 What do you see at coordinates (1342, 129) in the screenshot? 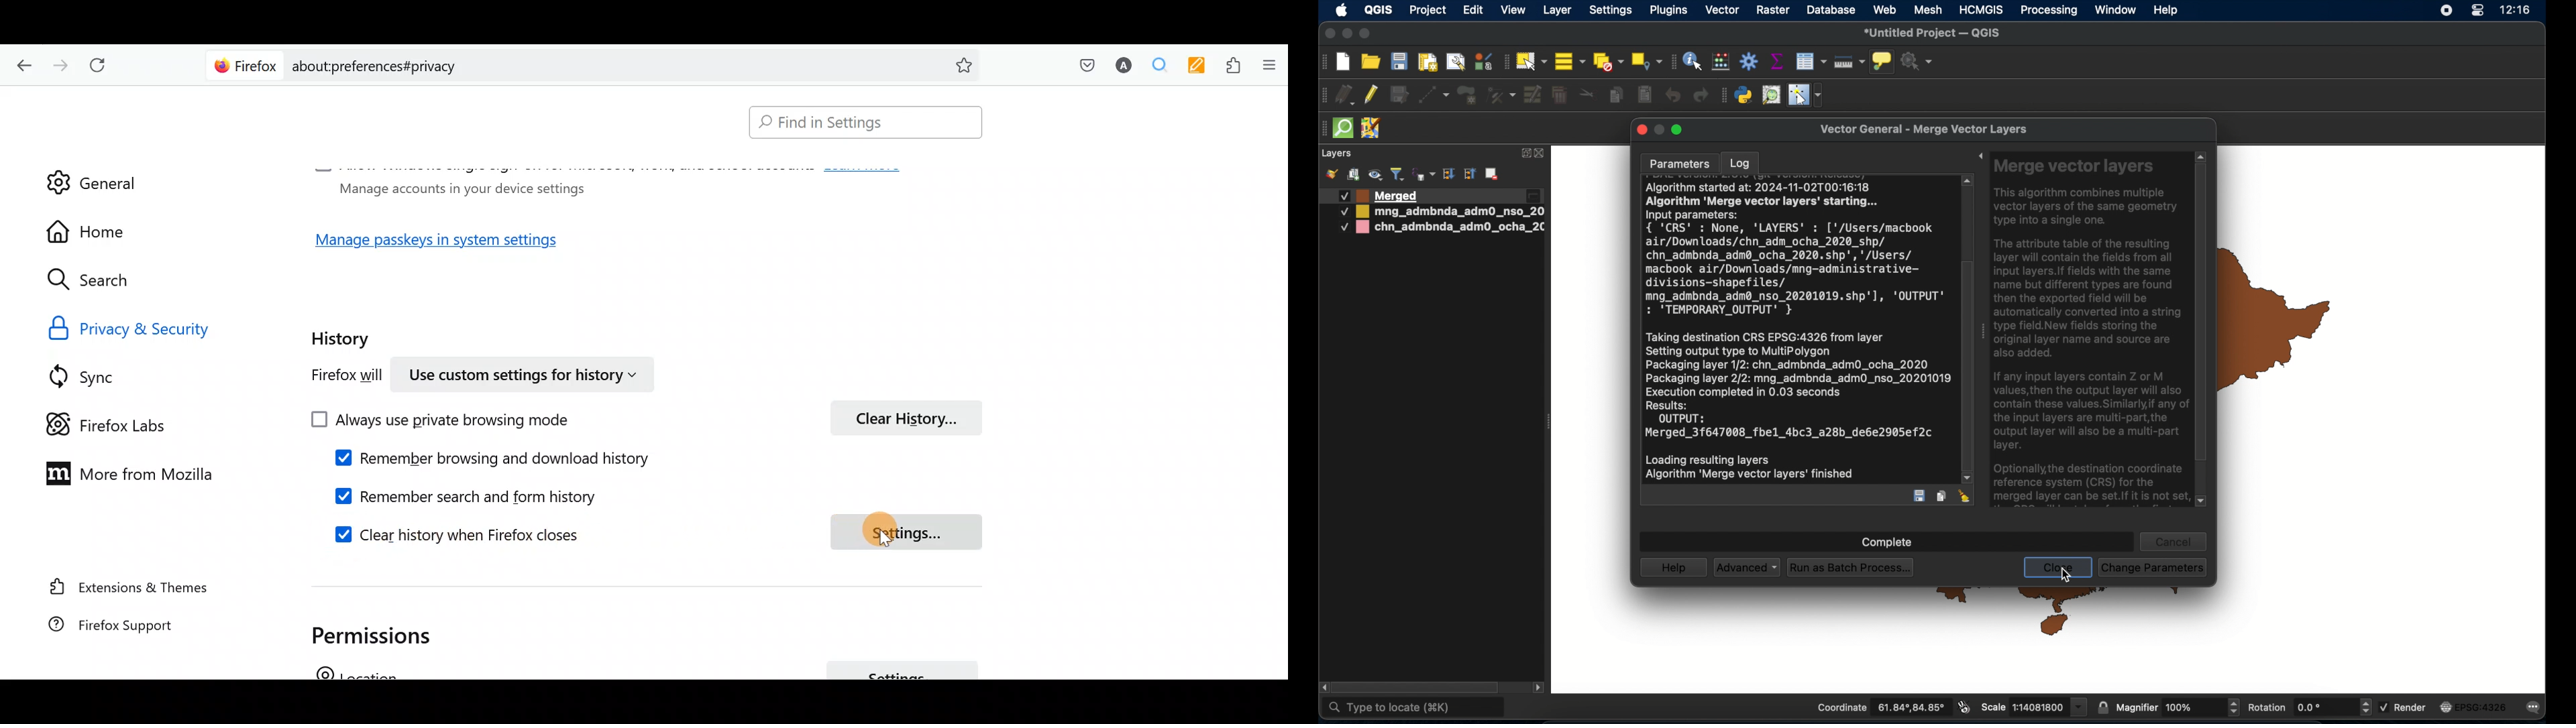
I see `quick som` at bounding box center [1342, 129].